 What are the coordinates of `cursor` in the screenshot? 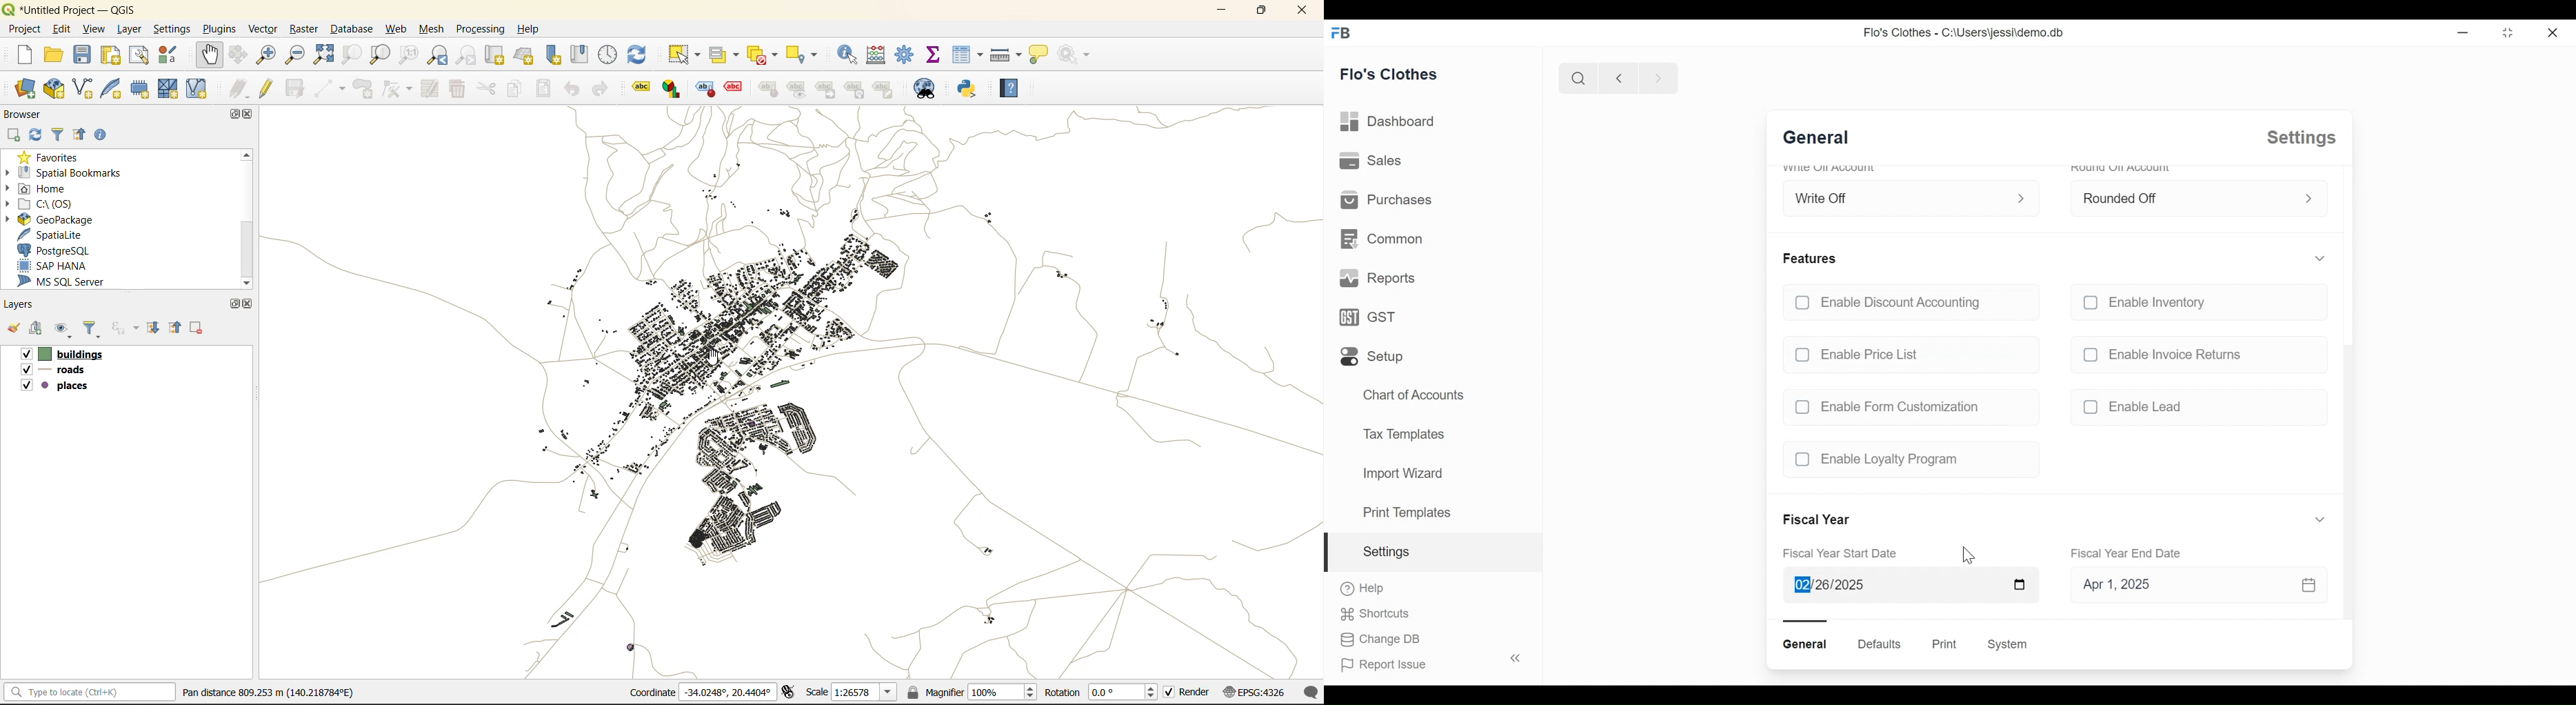 It's located at (712, 357).